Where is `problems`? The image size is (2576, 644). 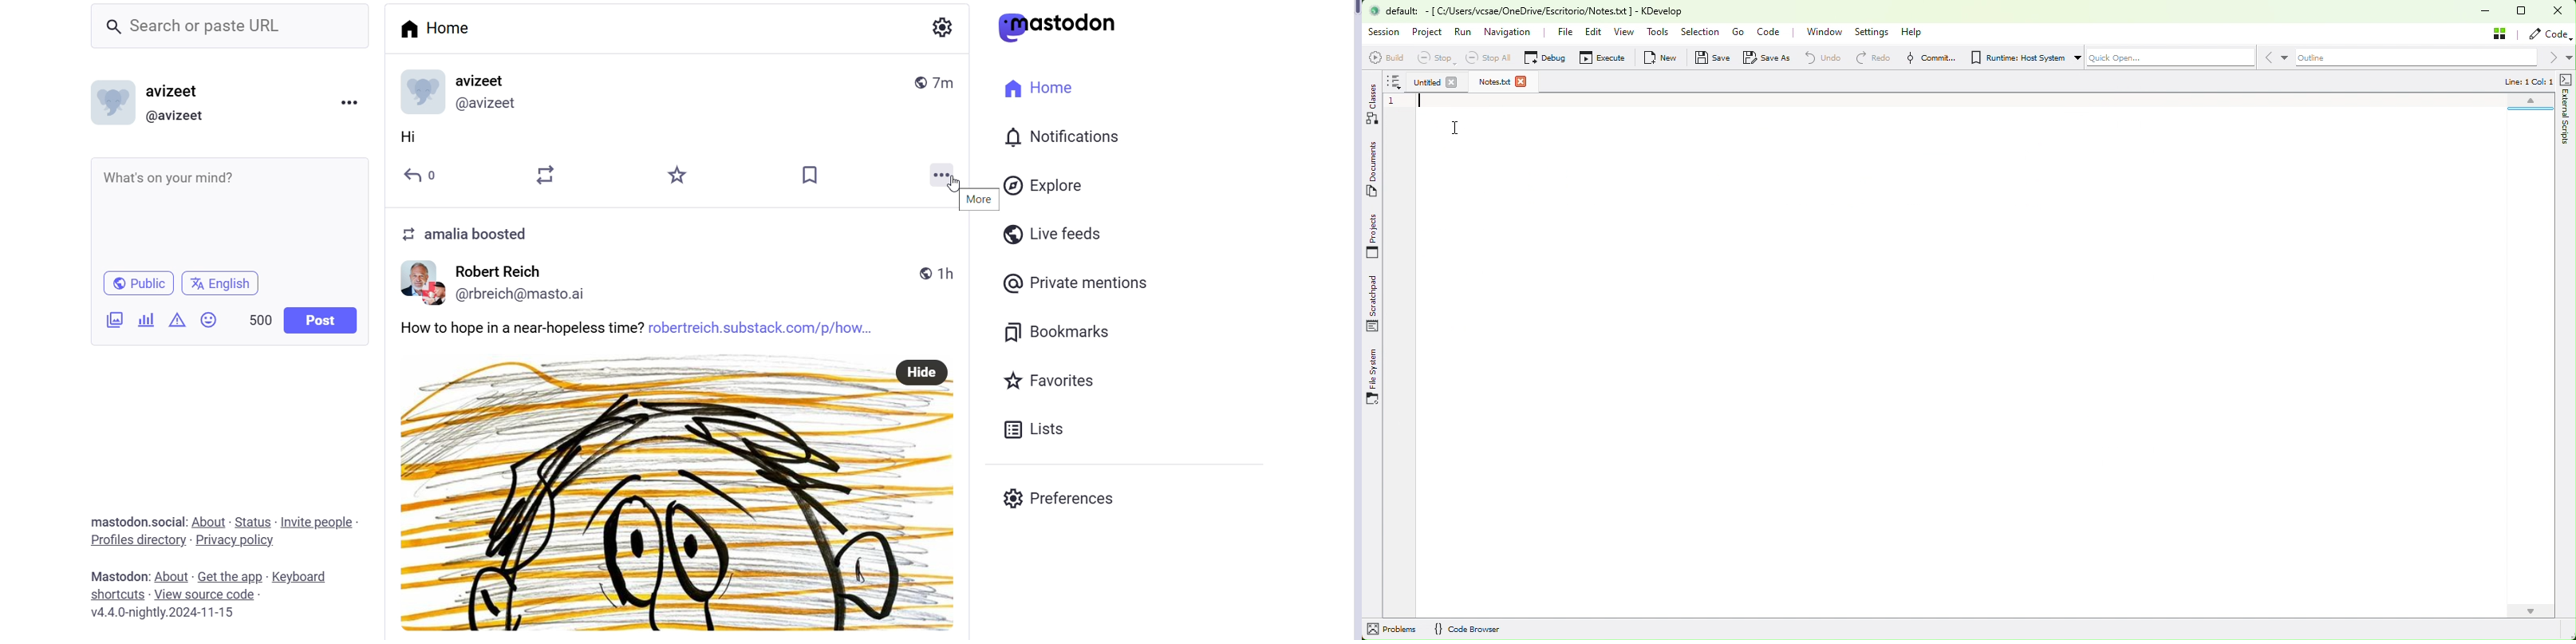
problems is located at coordinates (1394, 630).